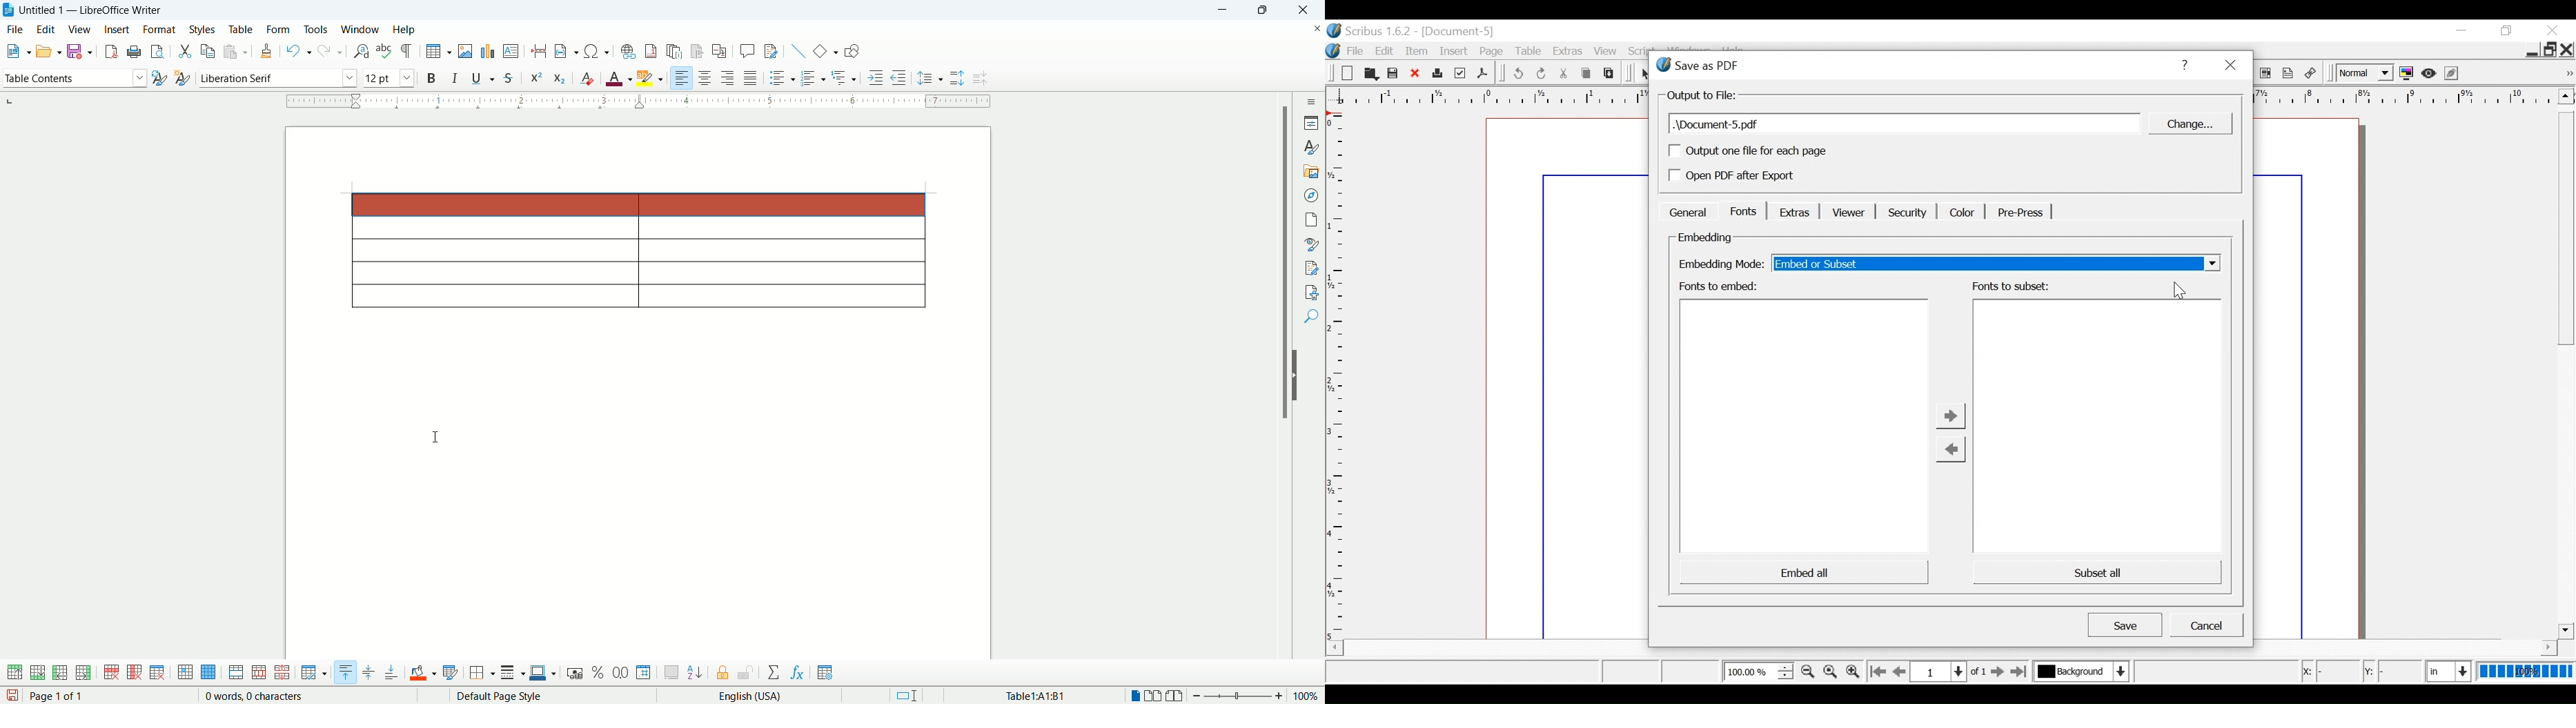 Image resolution: width=2576 pixels, height=728 pixels. Describe the element at coordinates (1703, 96) in the screenshot. I see `Output of file` at that location.